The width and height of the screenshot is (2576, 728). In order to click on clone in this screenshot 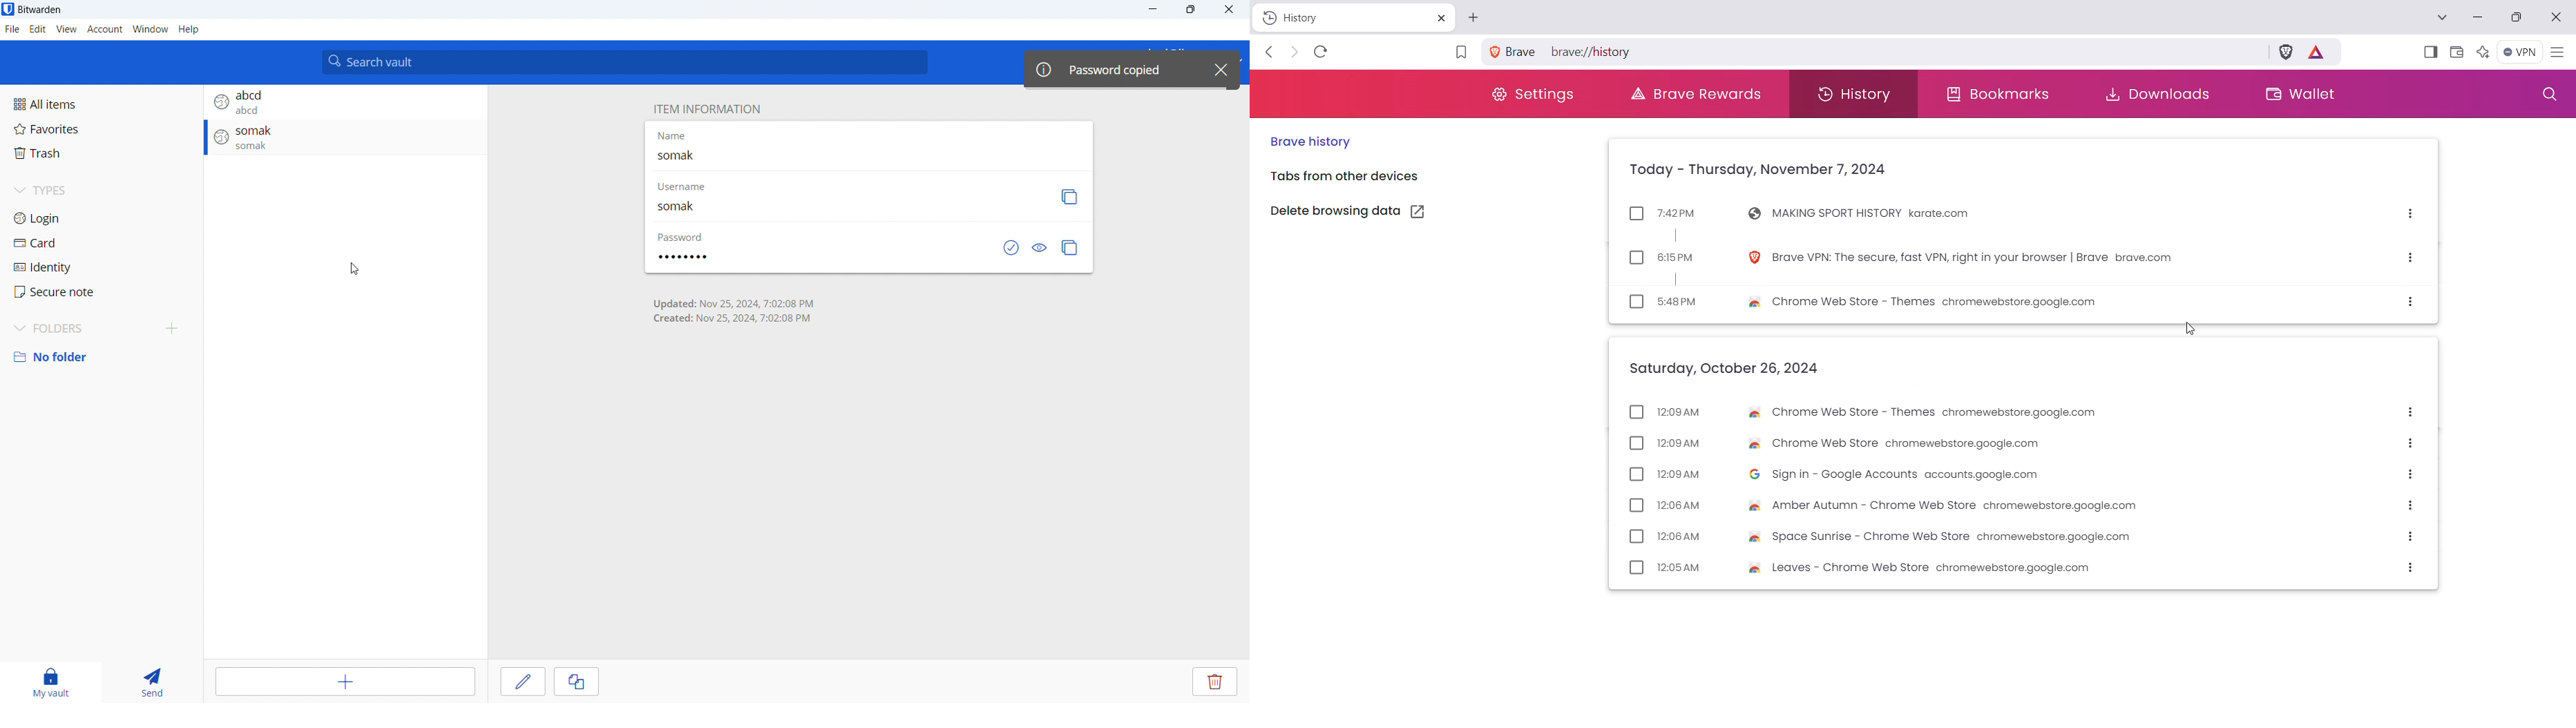, I will do `click(373, 201)`.